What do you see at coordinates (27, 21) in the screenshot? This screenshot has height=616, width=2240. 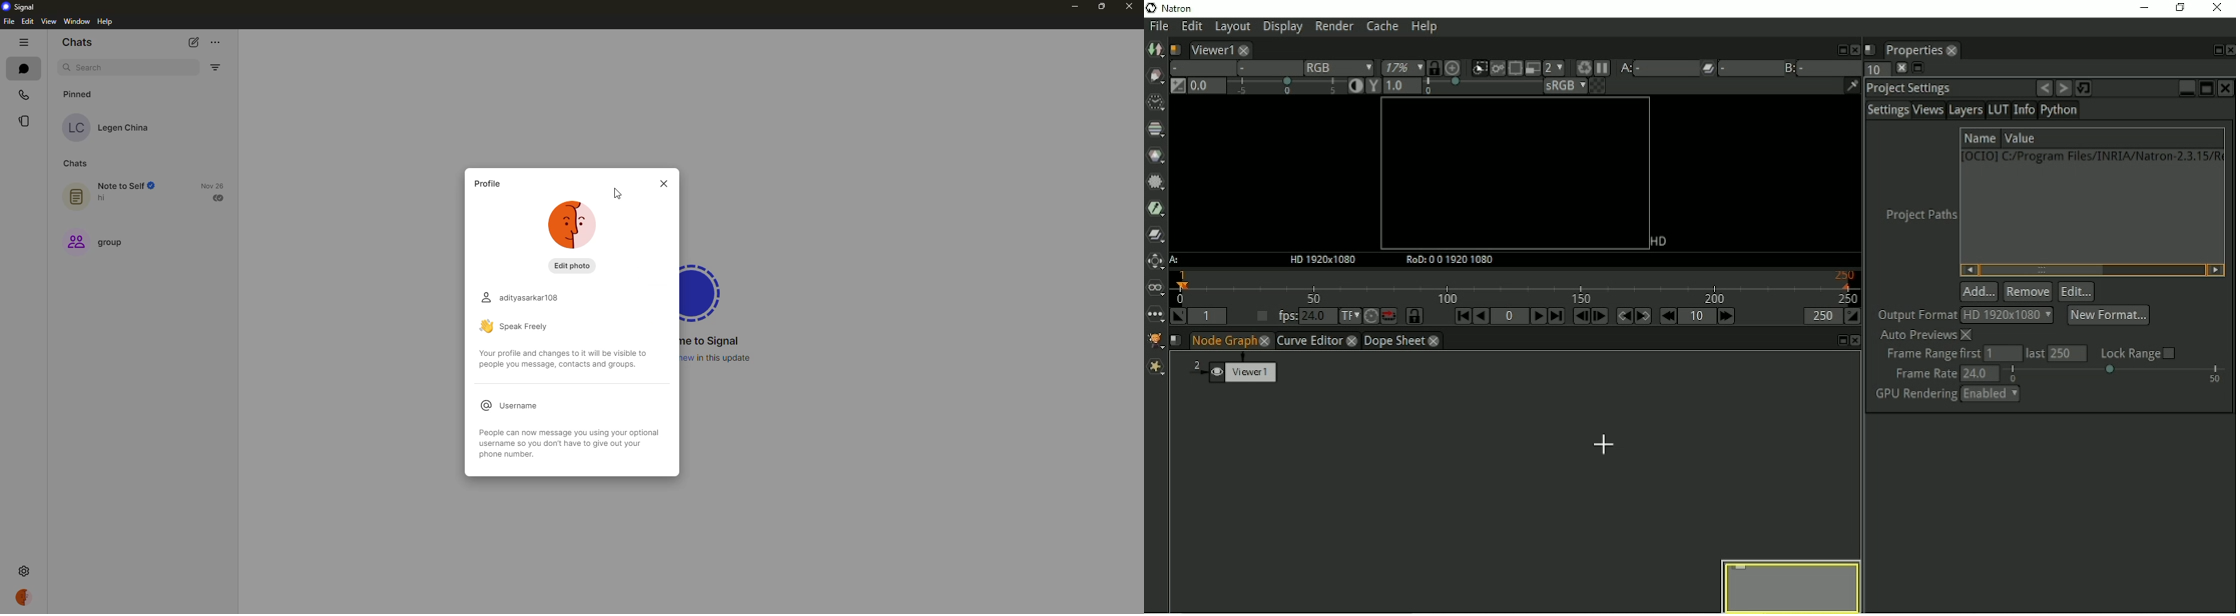 I see `edit` at bounding box center [27, 21].